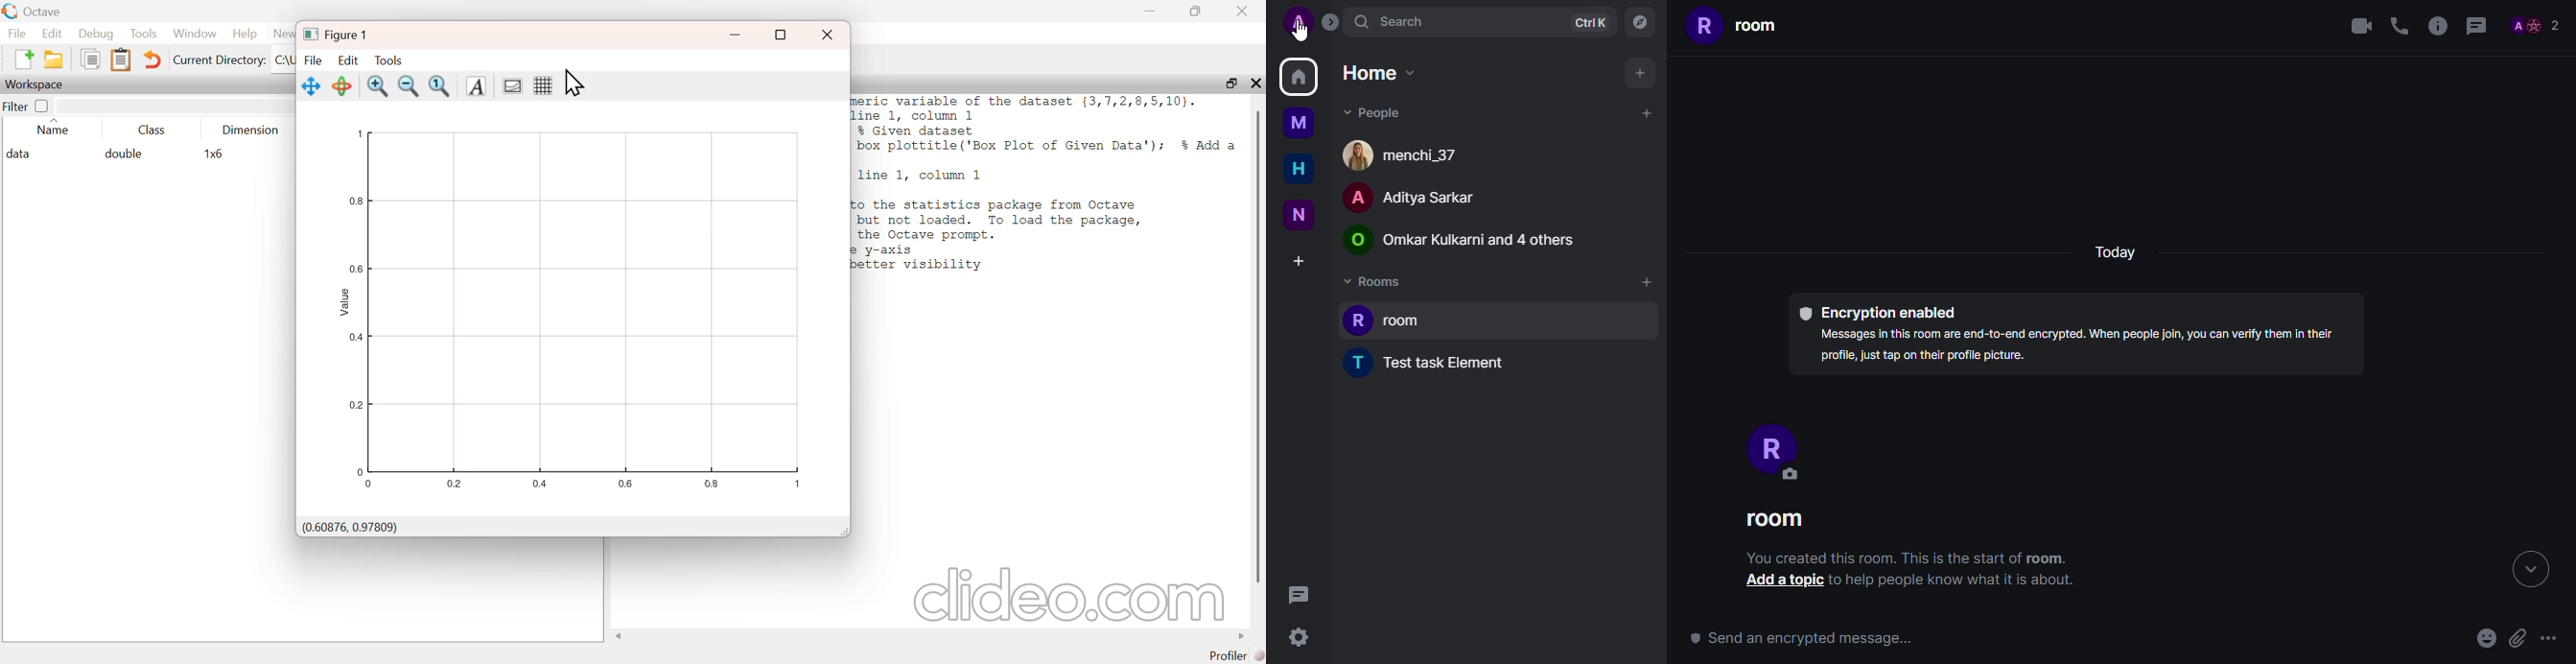  Describe the element at coordinates (1227, 83) in the screenshot. I see `maximize` at that location.